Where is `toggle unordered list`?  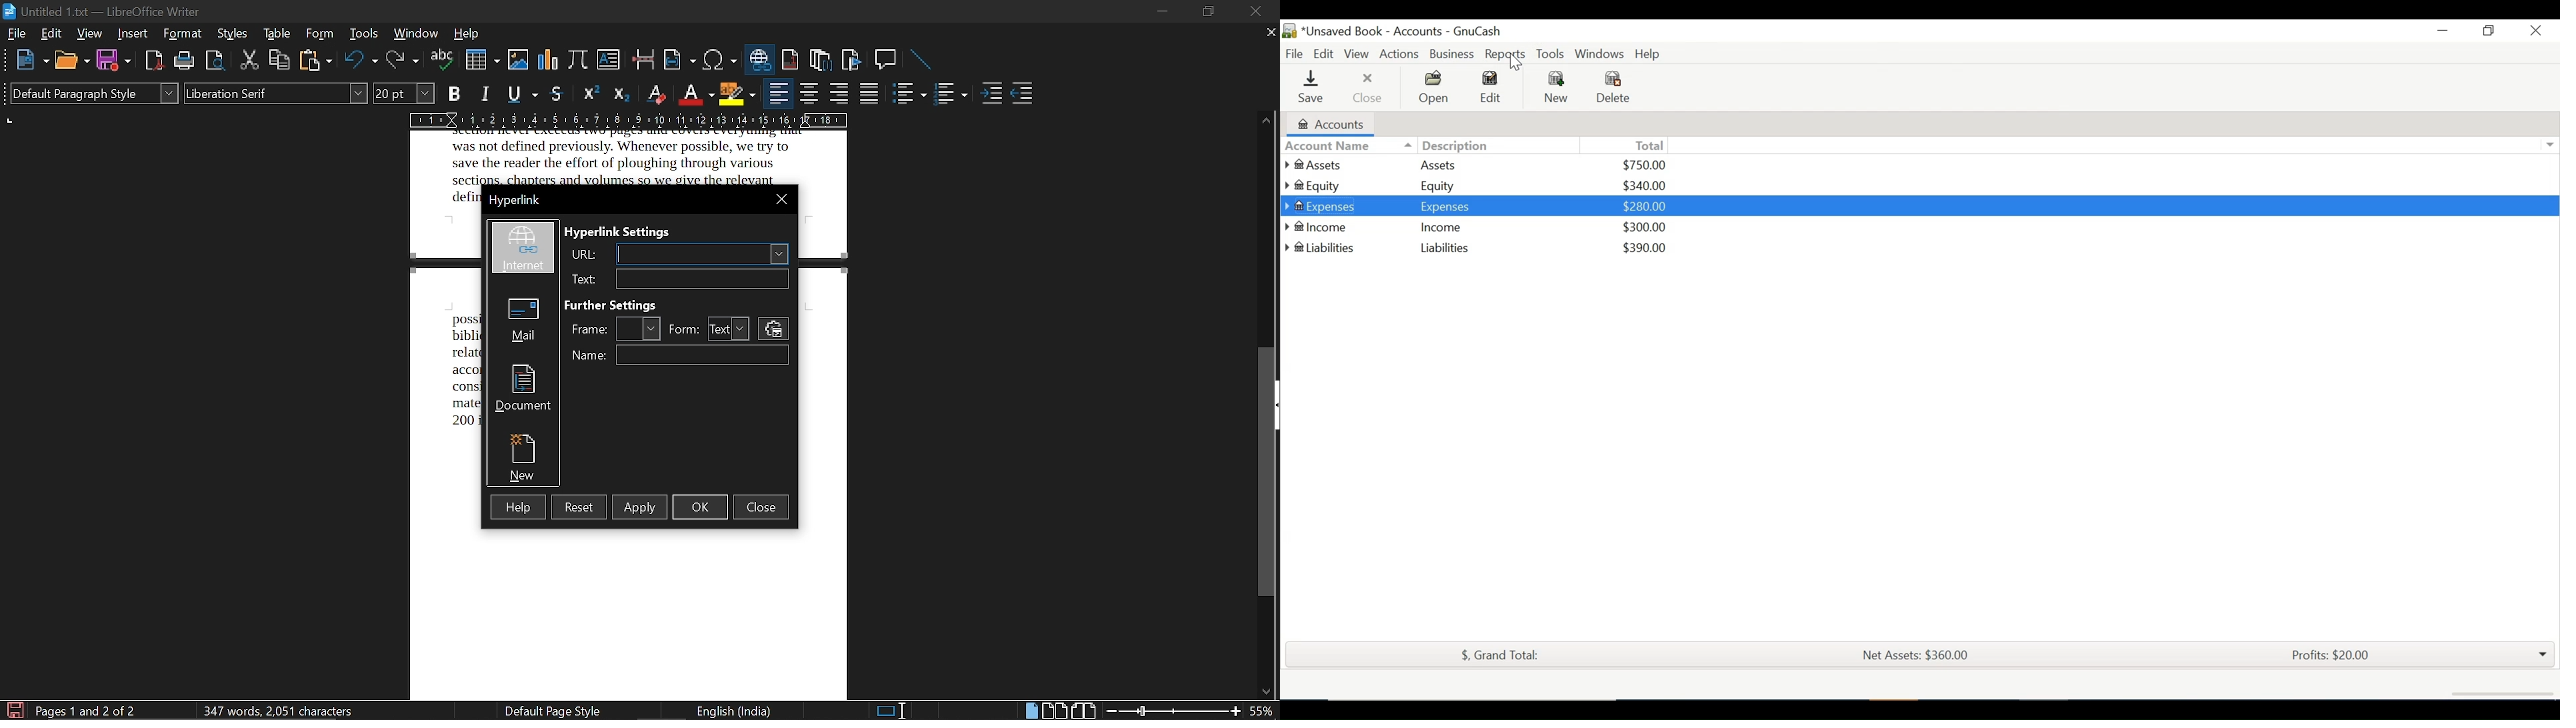 toggle unordered list is located at coordinates (952, 95).